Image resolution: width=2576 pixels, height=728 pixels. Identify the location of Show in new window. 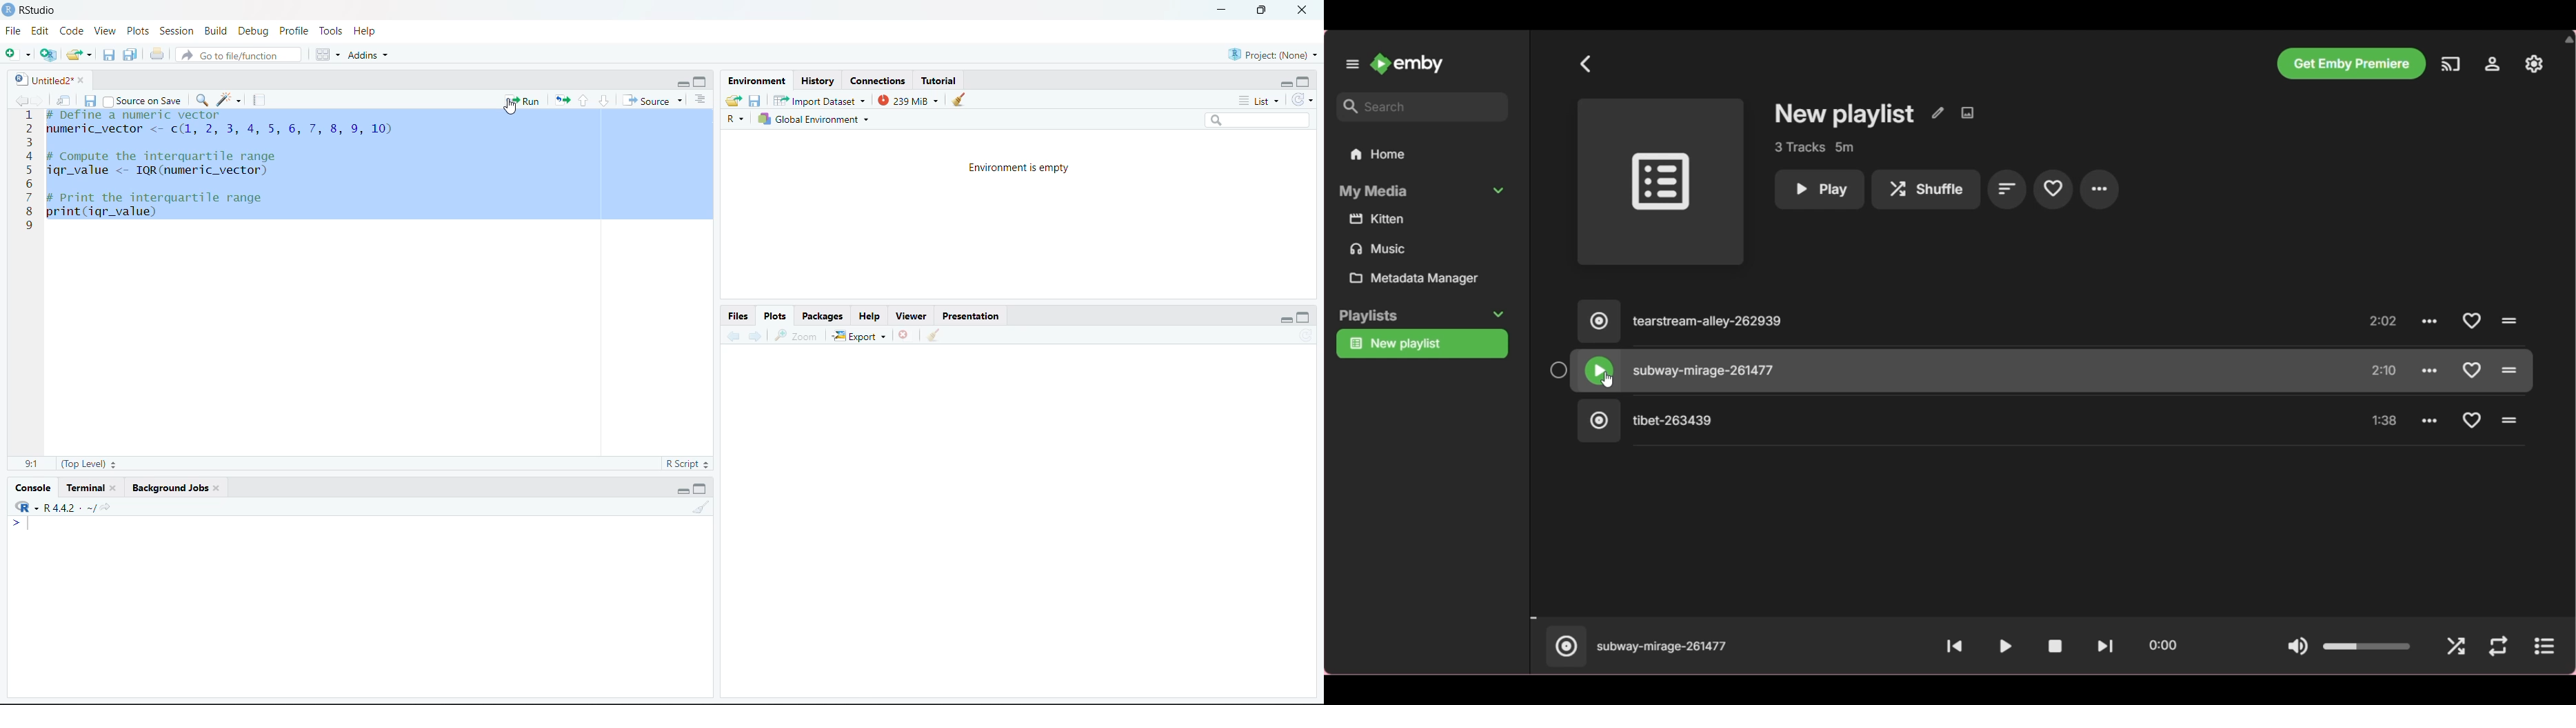
(65, 100).